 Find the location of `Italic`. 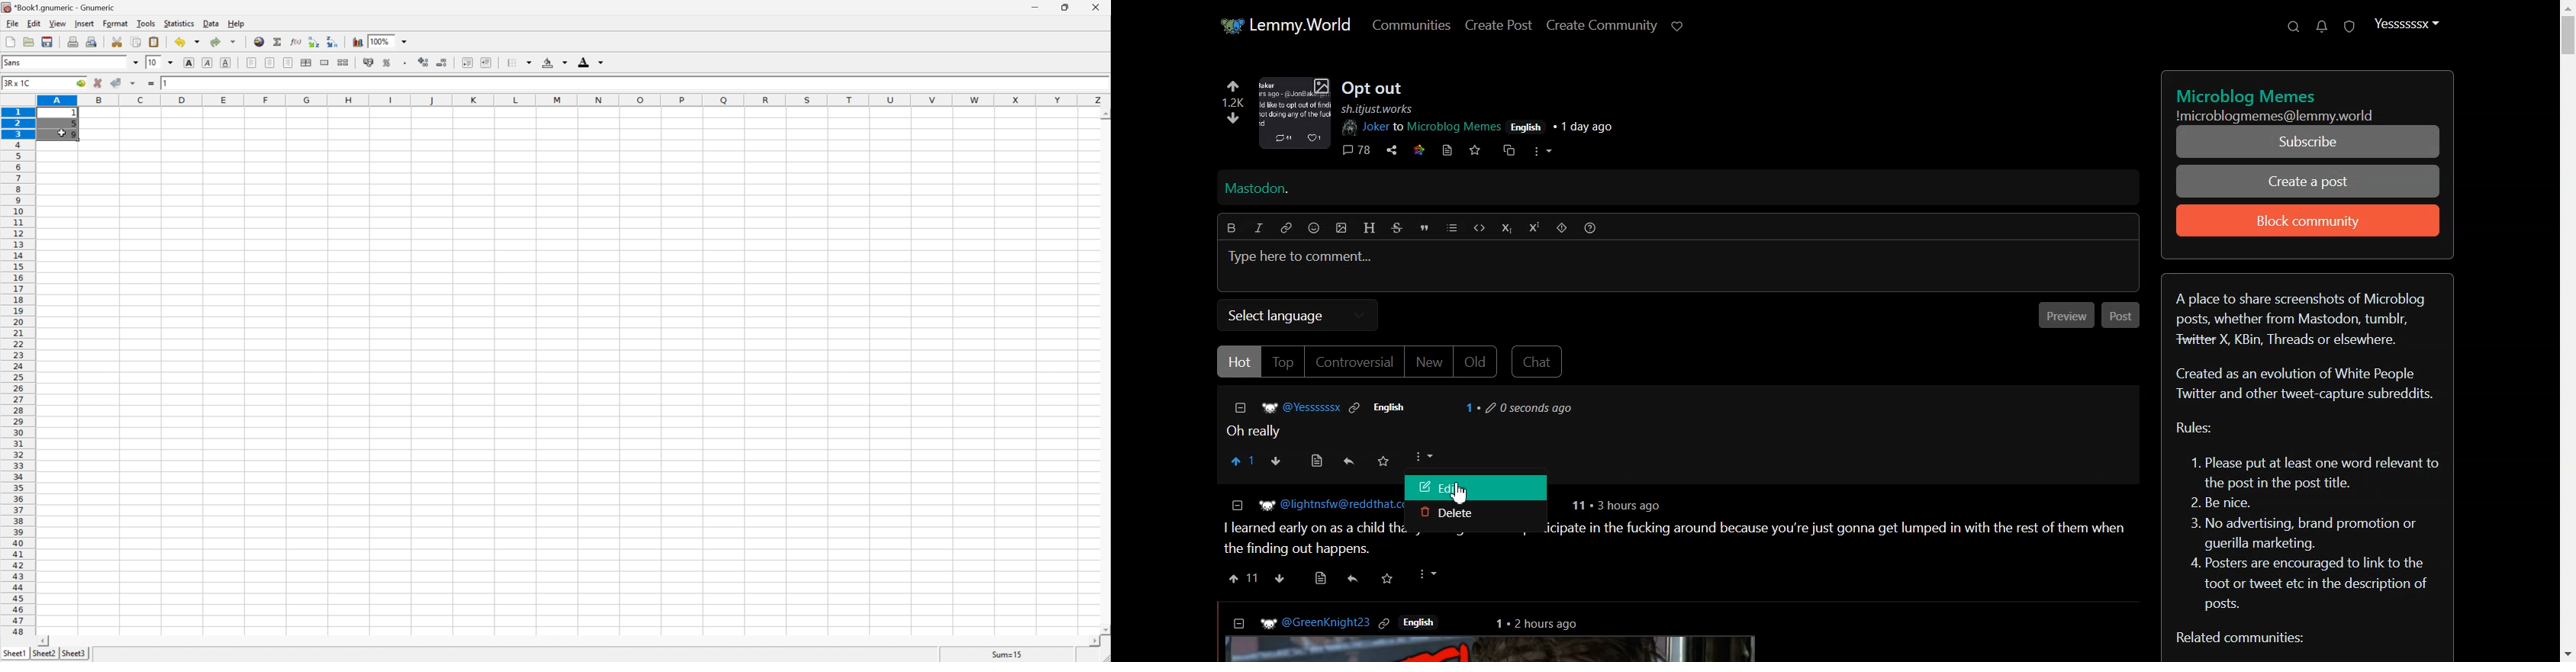

Italic is located at coordinates (1257, 227).